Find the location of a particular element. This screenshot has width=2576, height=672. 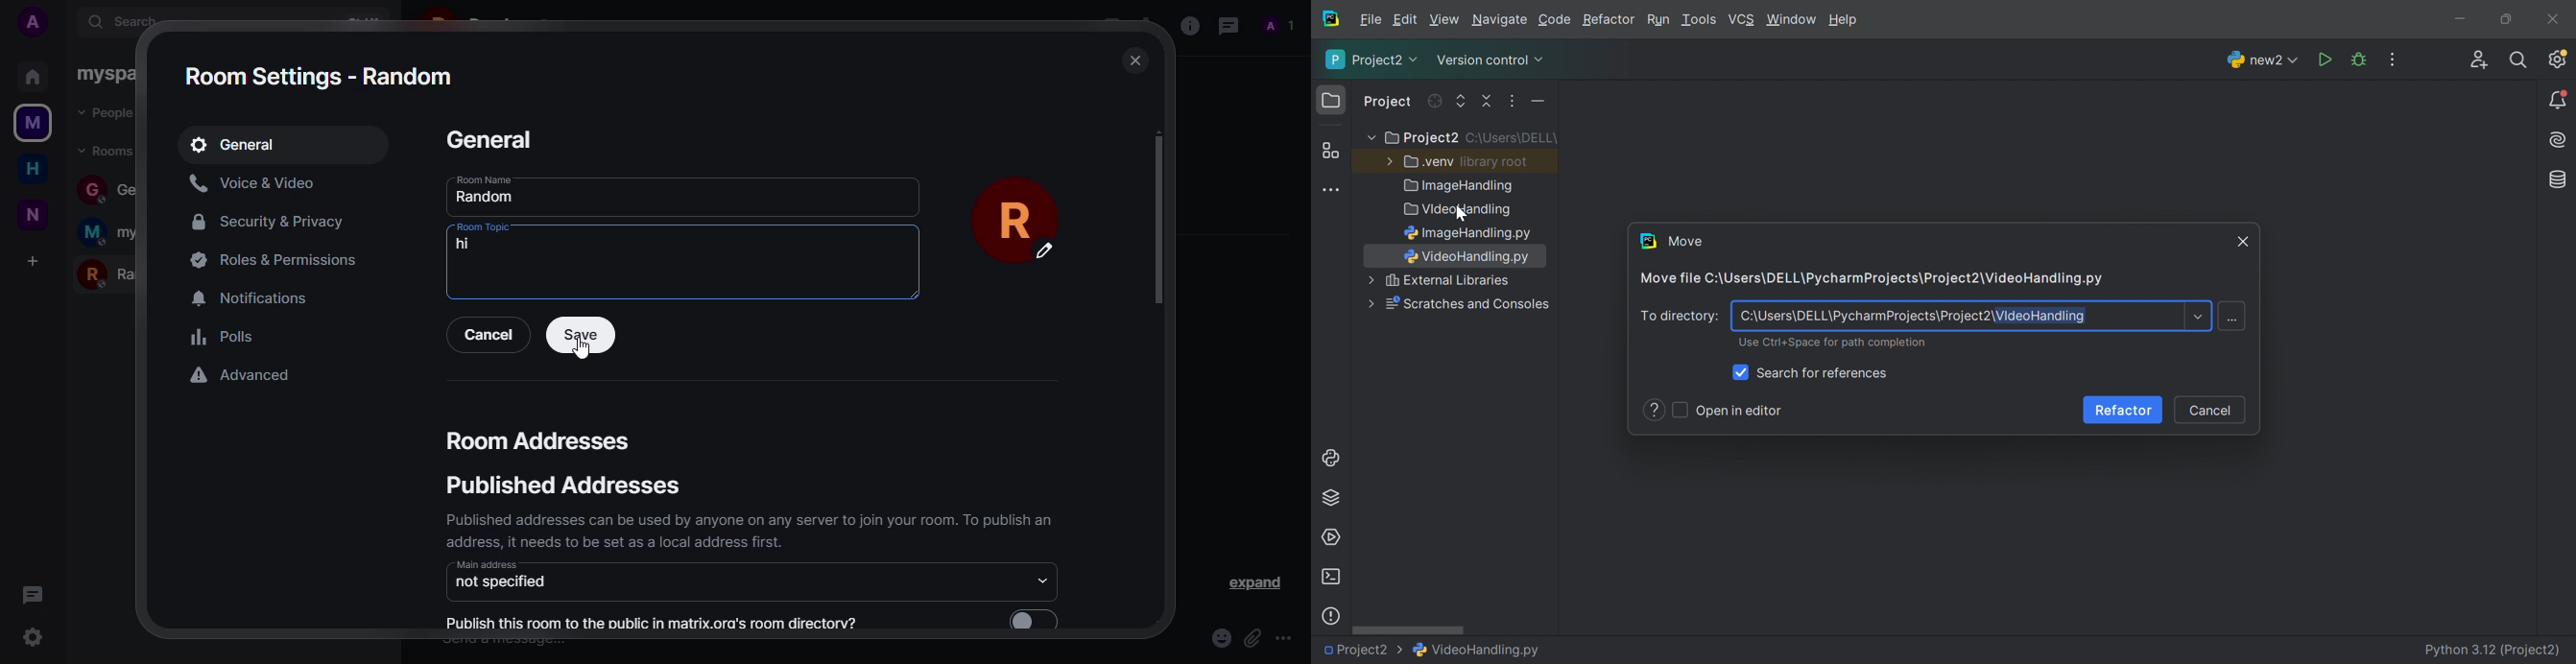

enable is located at coordinates (1038, 620).